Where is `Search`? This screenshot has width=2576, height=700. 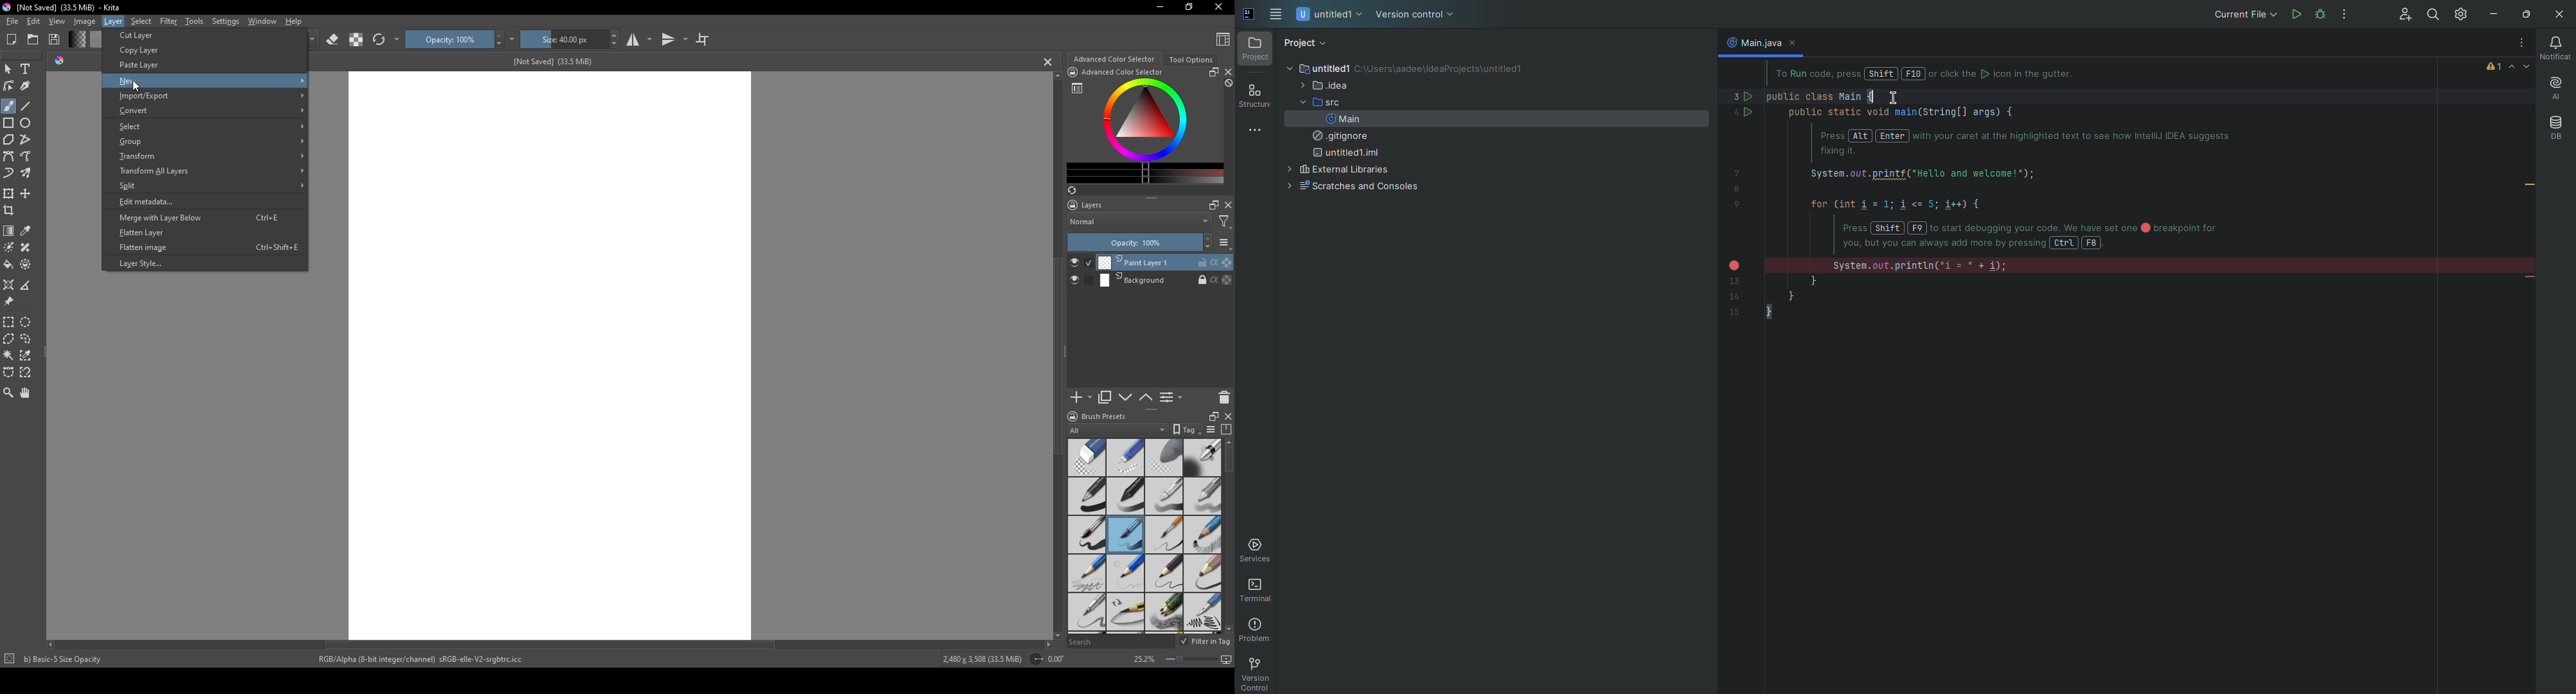 Search is located at coordinates (1120, 642).